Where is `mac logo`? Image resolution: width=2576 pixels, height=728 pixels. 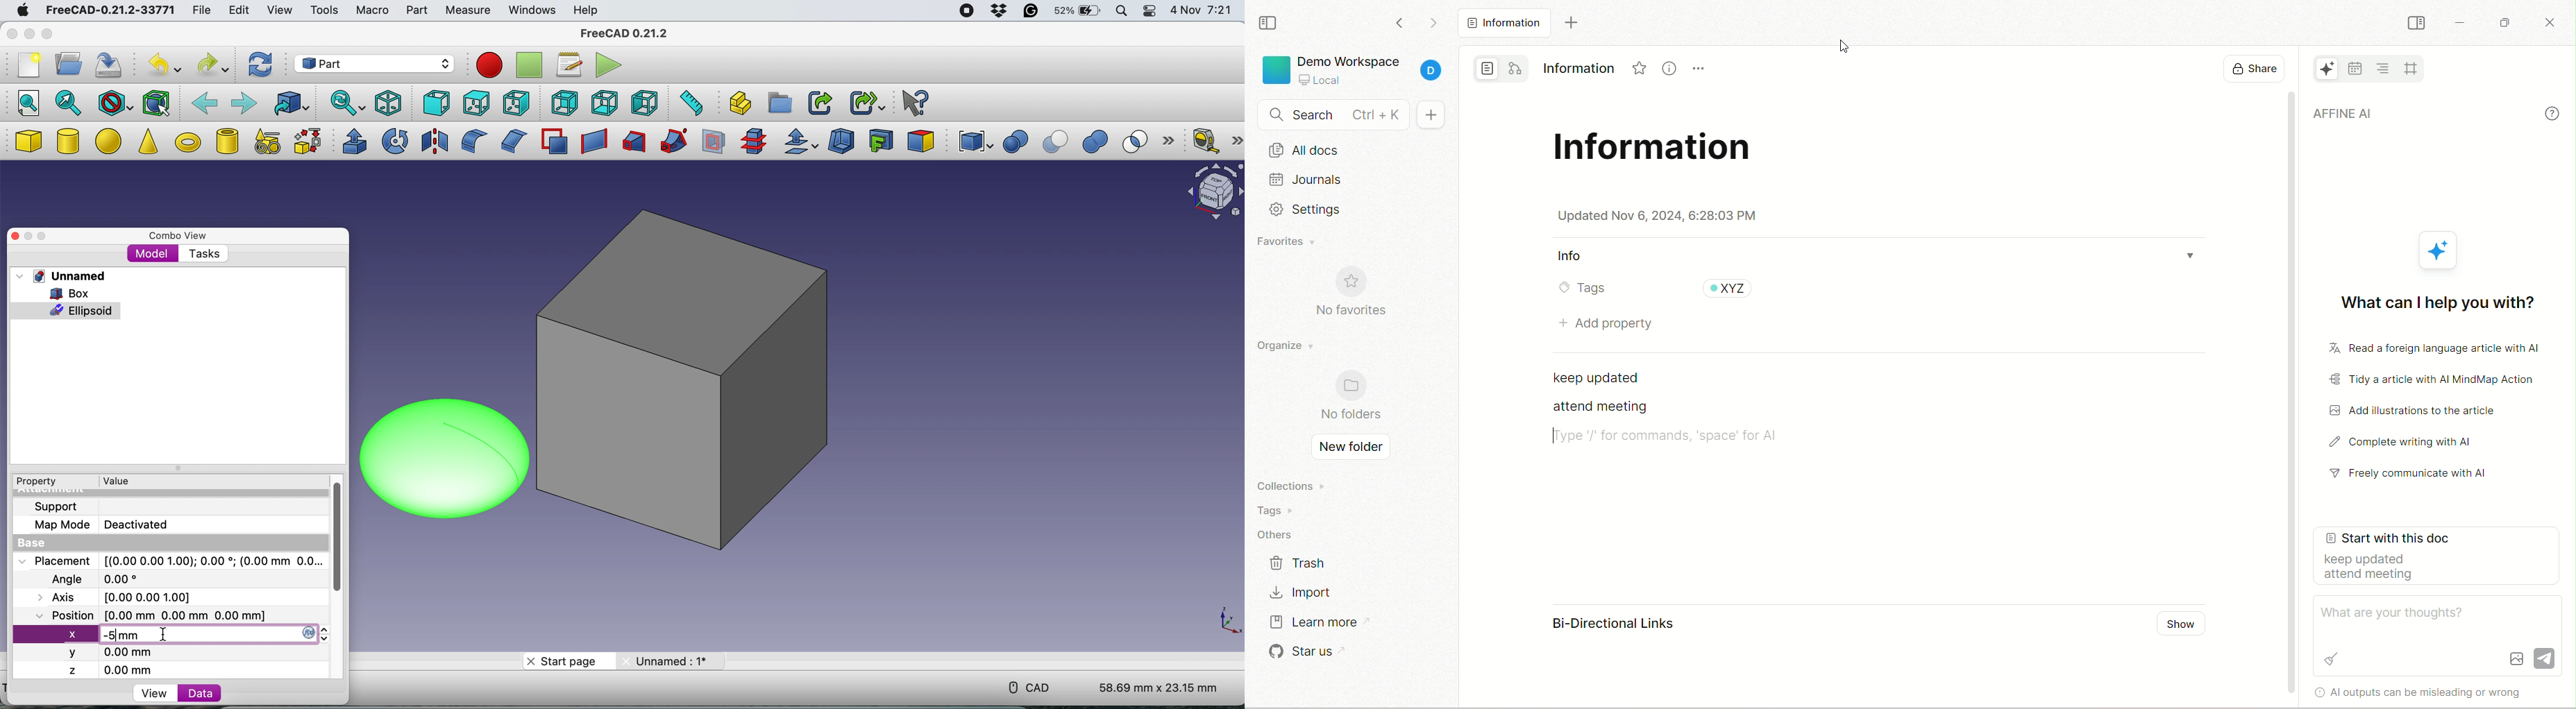 mac logo is located at coordinates (20, 11).